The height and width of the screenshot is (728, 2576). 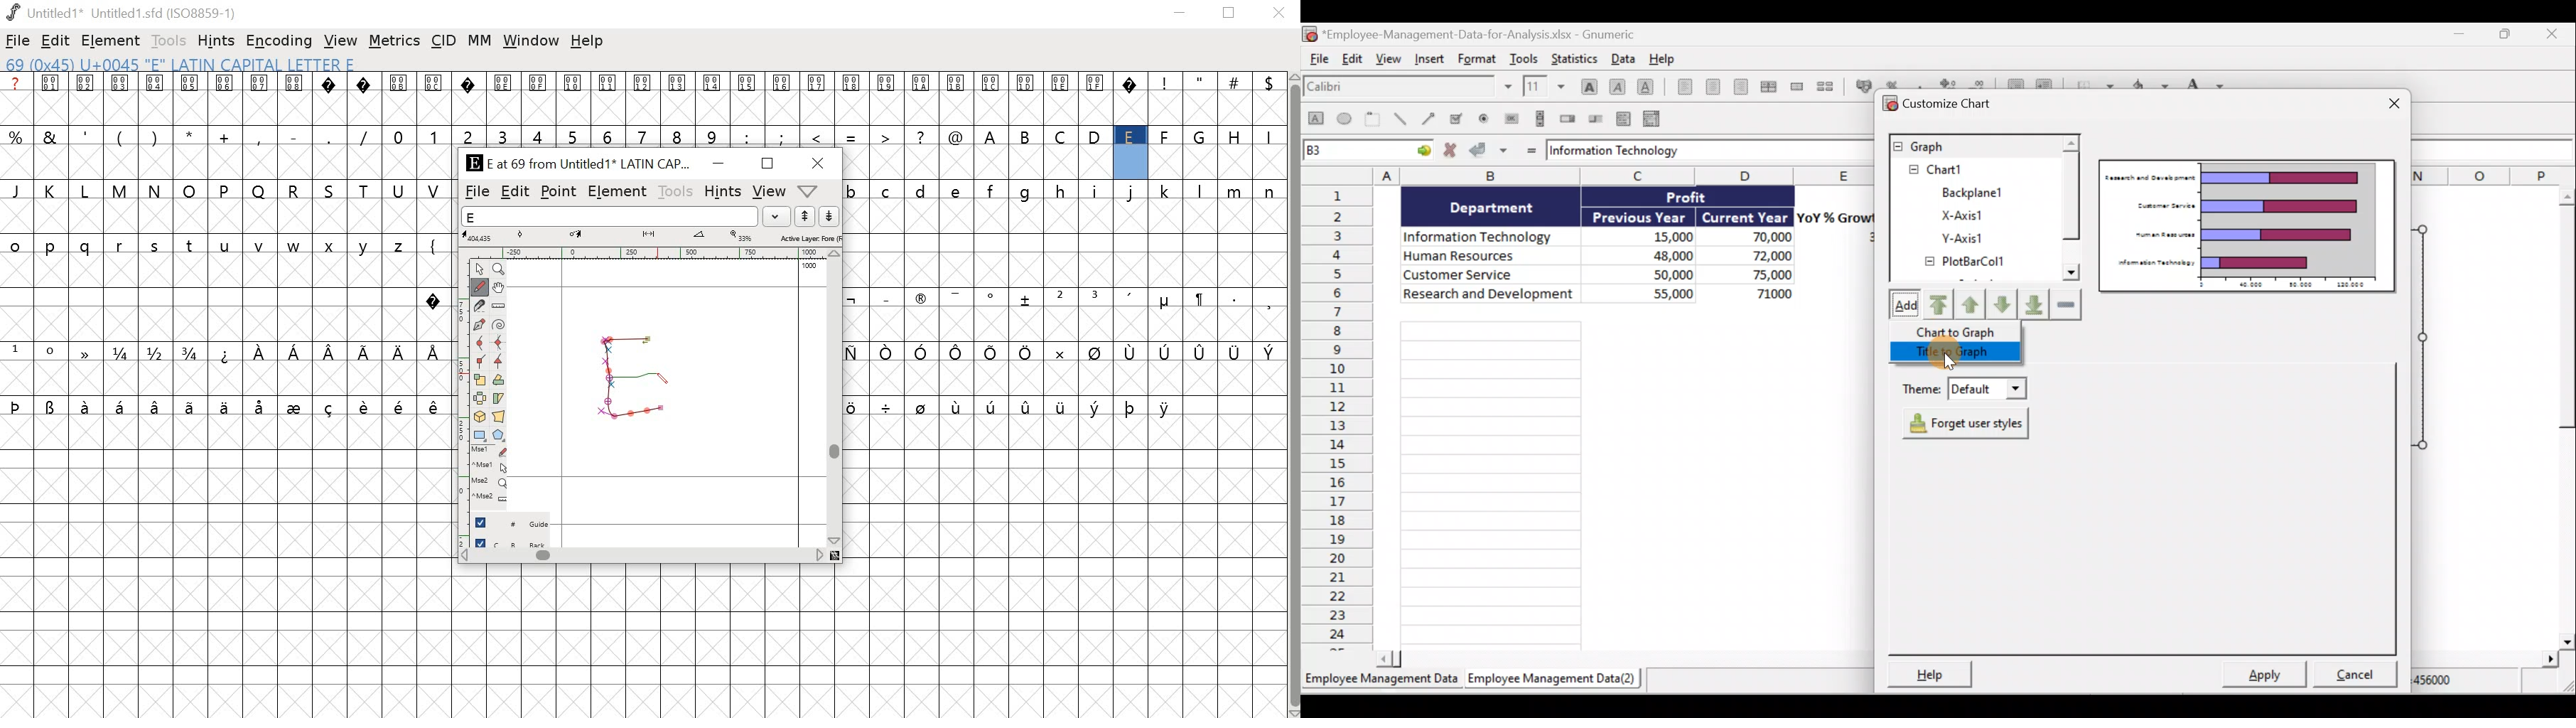 I want to click on minimize, so click(x=1180, y=15).